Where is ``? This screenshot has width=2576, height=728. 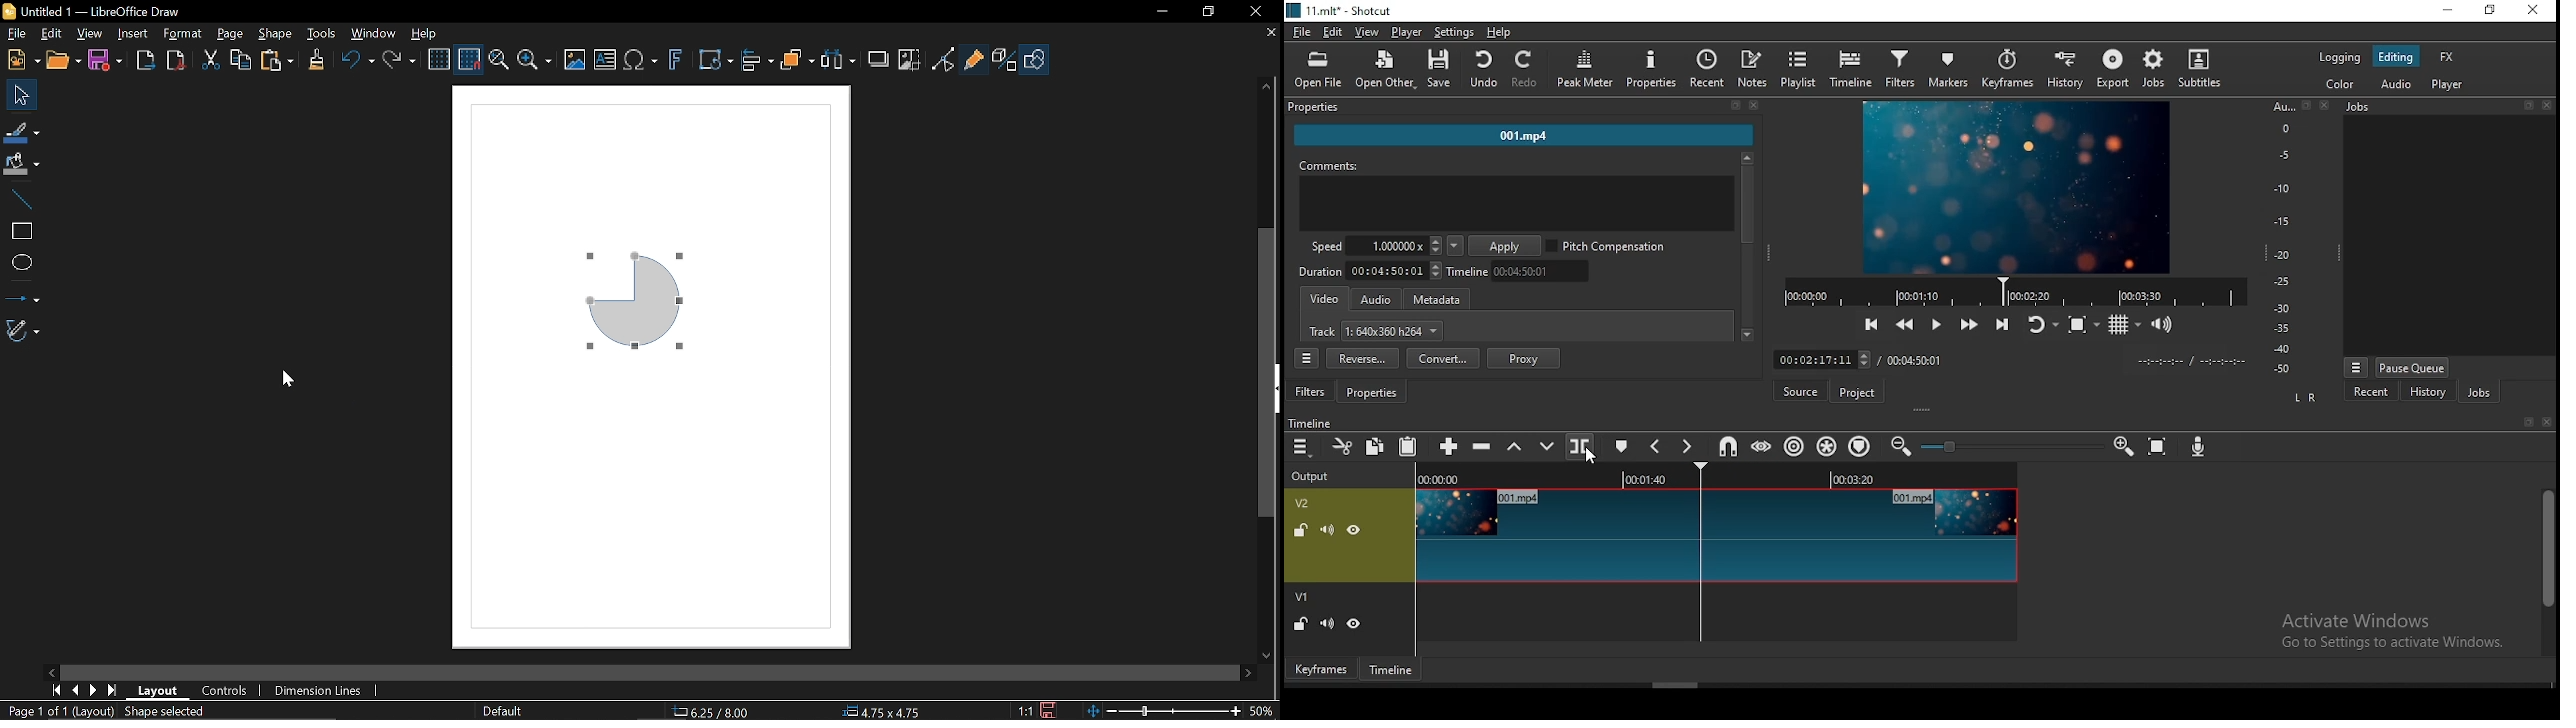
 is located at coordinates (1310, 421).